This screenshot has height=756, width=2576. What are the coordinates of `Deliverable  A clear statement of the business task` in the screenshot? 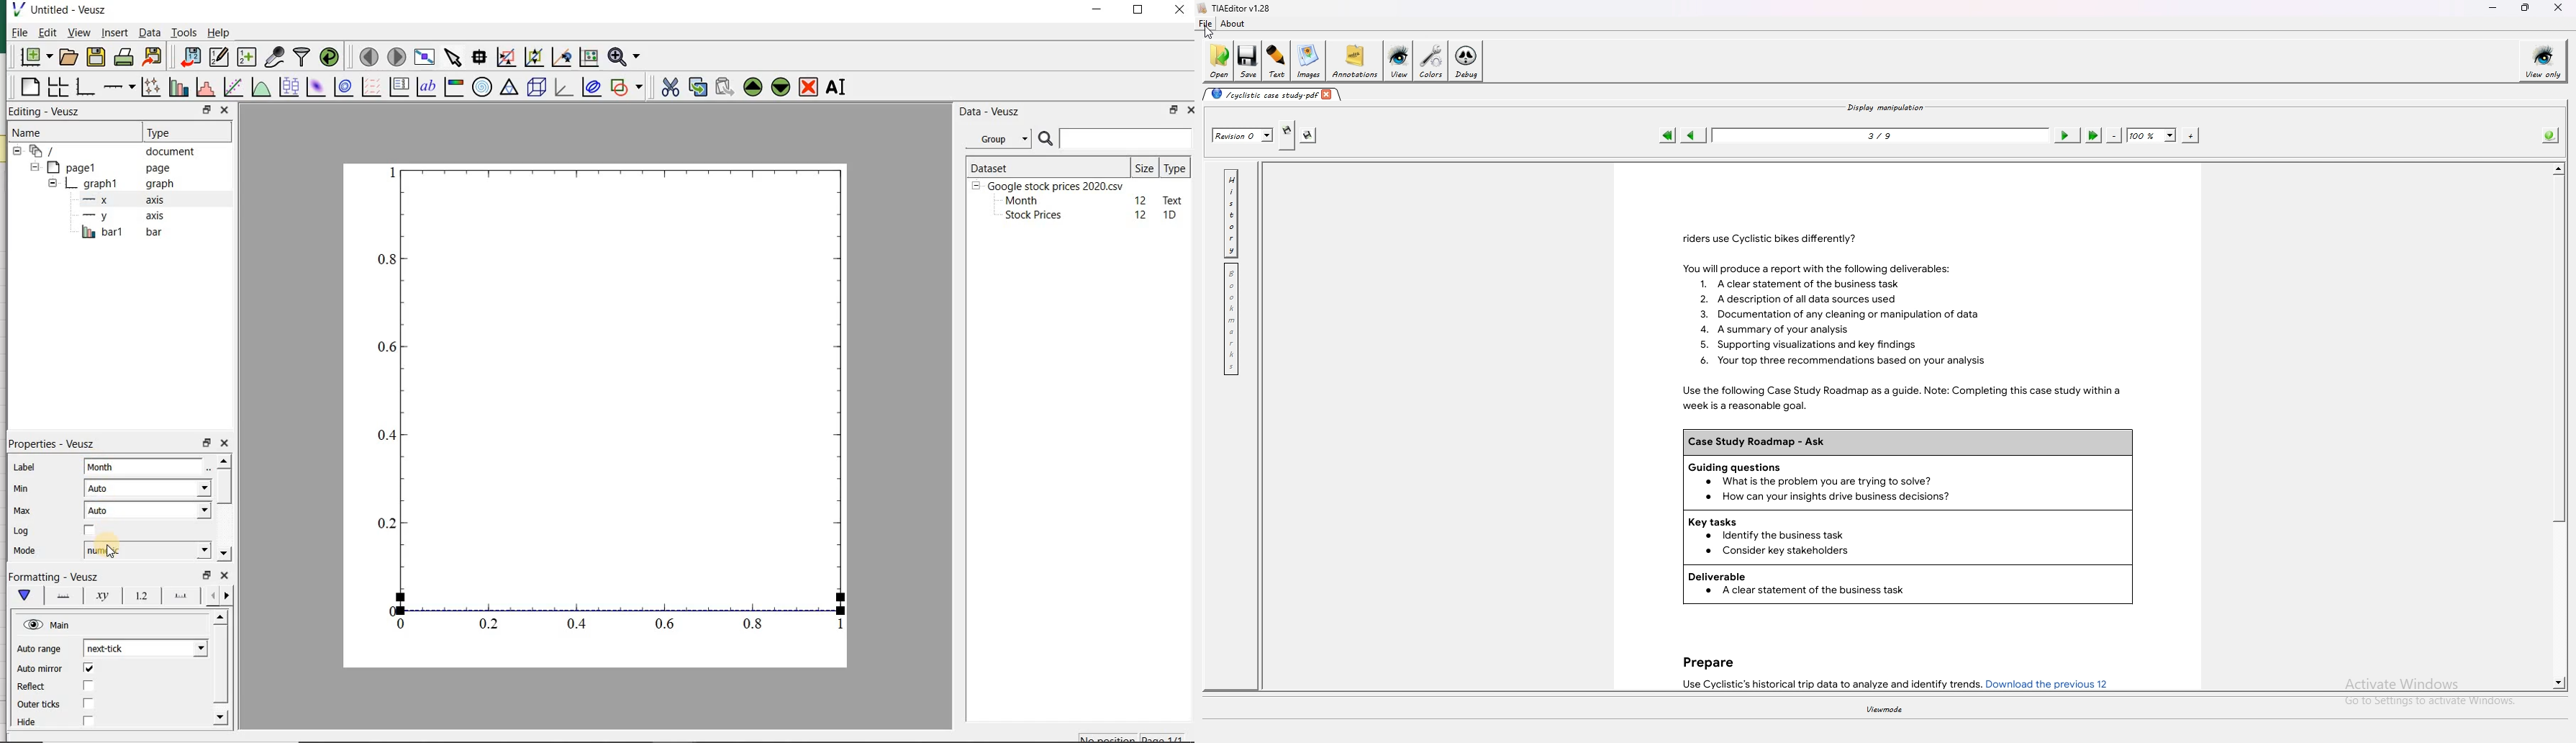 It's located at (1908, 584).